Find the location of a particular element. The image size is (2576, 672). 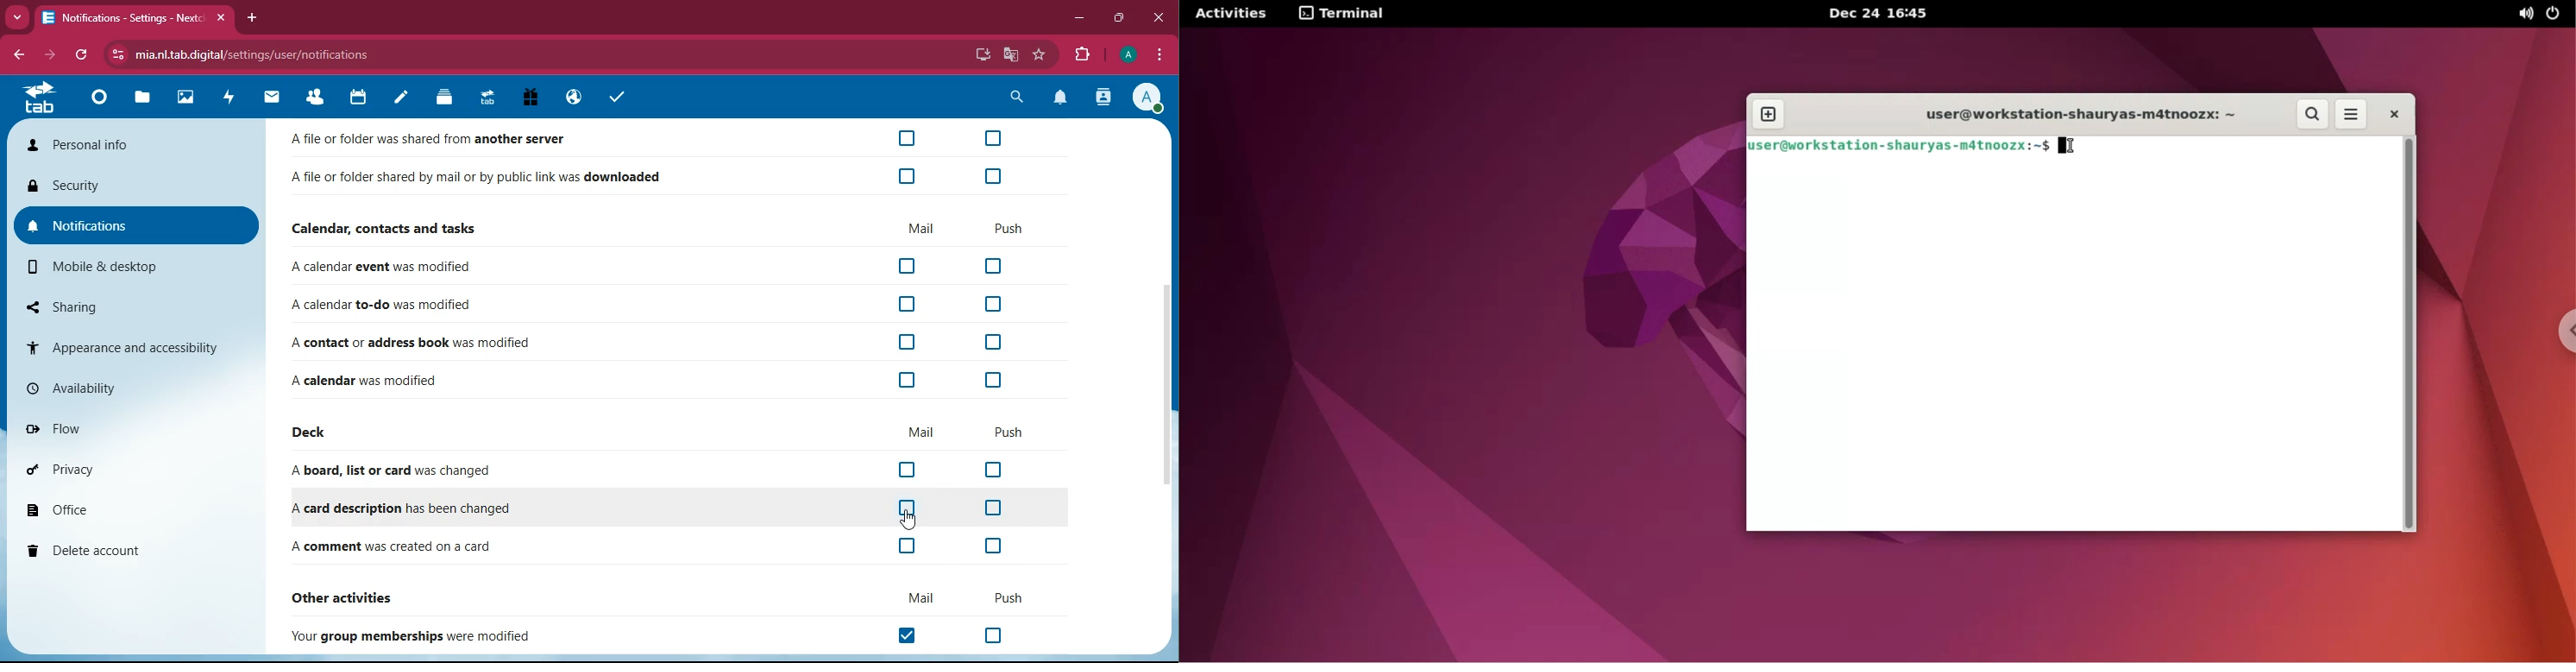

other activities is located at coordinates (354, 596).